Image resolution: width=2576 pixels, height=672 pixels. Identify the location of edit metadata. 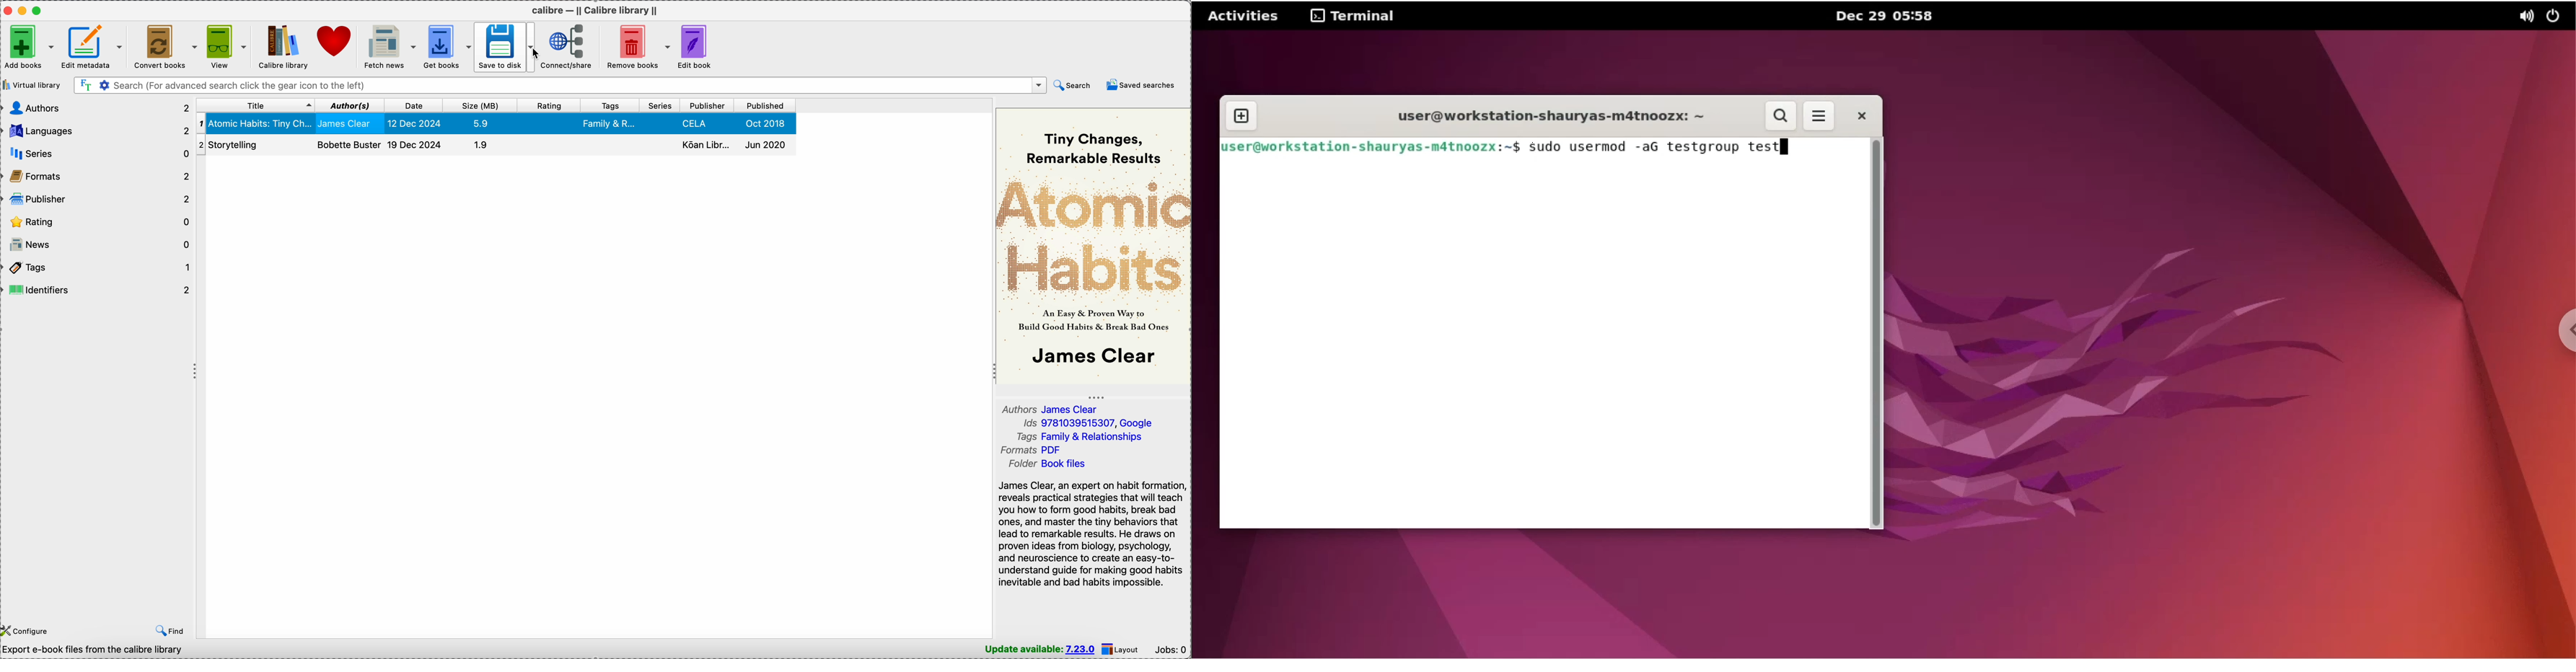
(96, 47).